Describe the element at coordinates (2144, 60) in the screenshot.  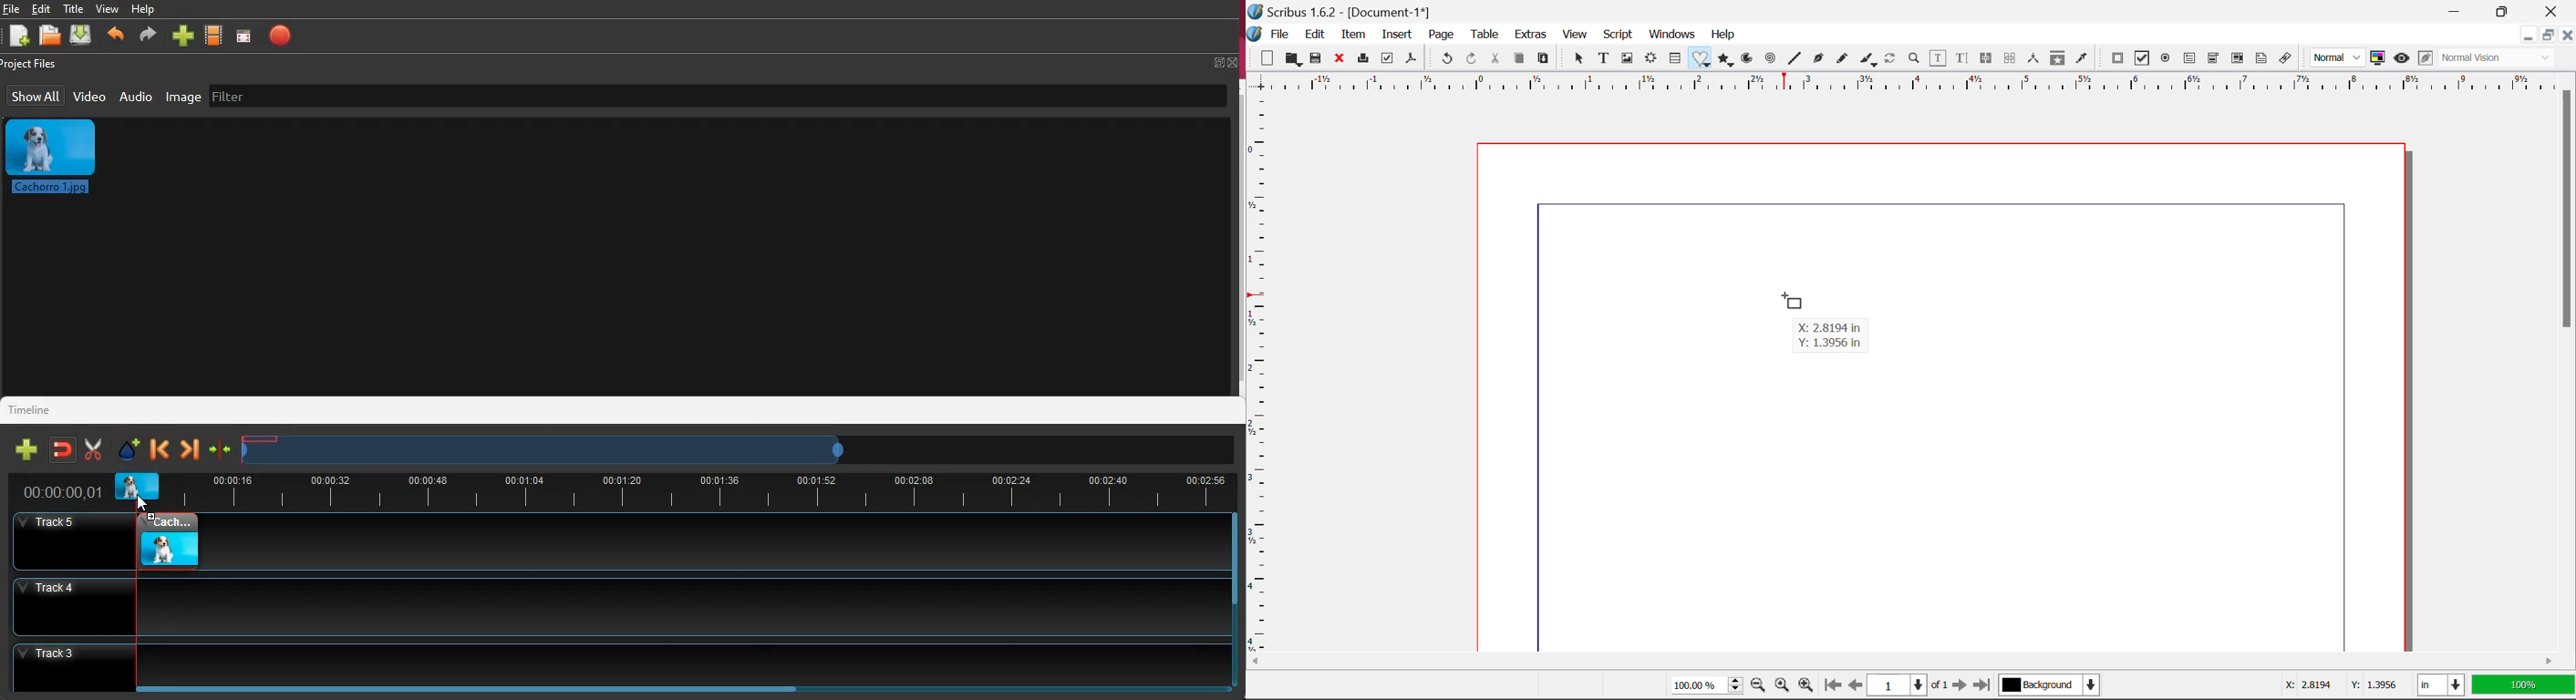
I see `Pdf Checkbox` at that location.